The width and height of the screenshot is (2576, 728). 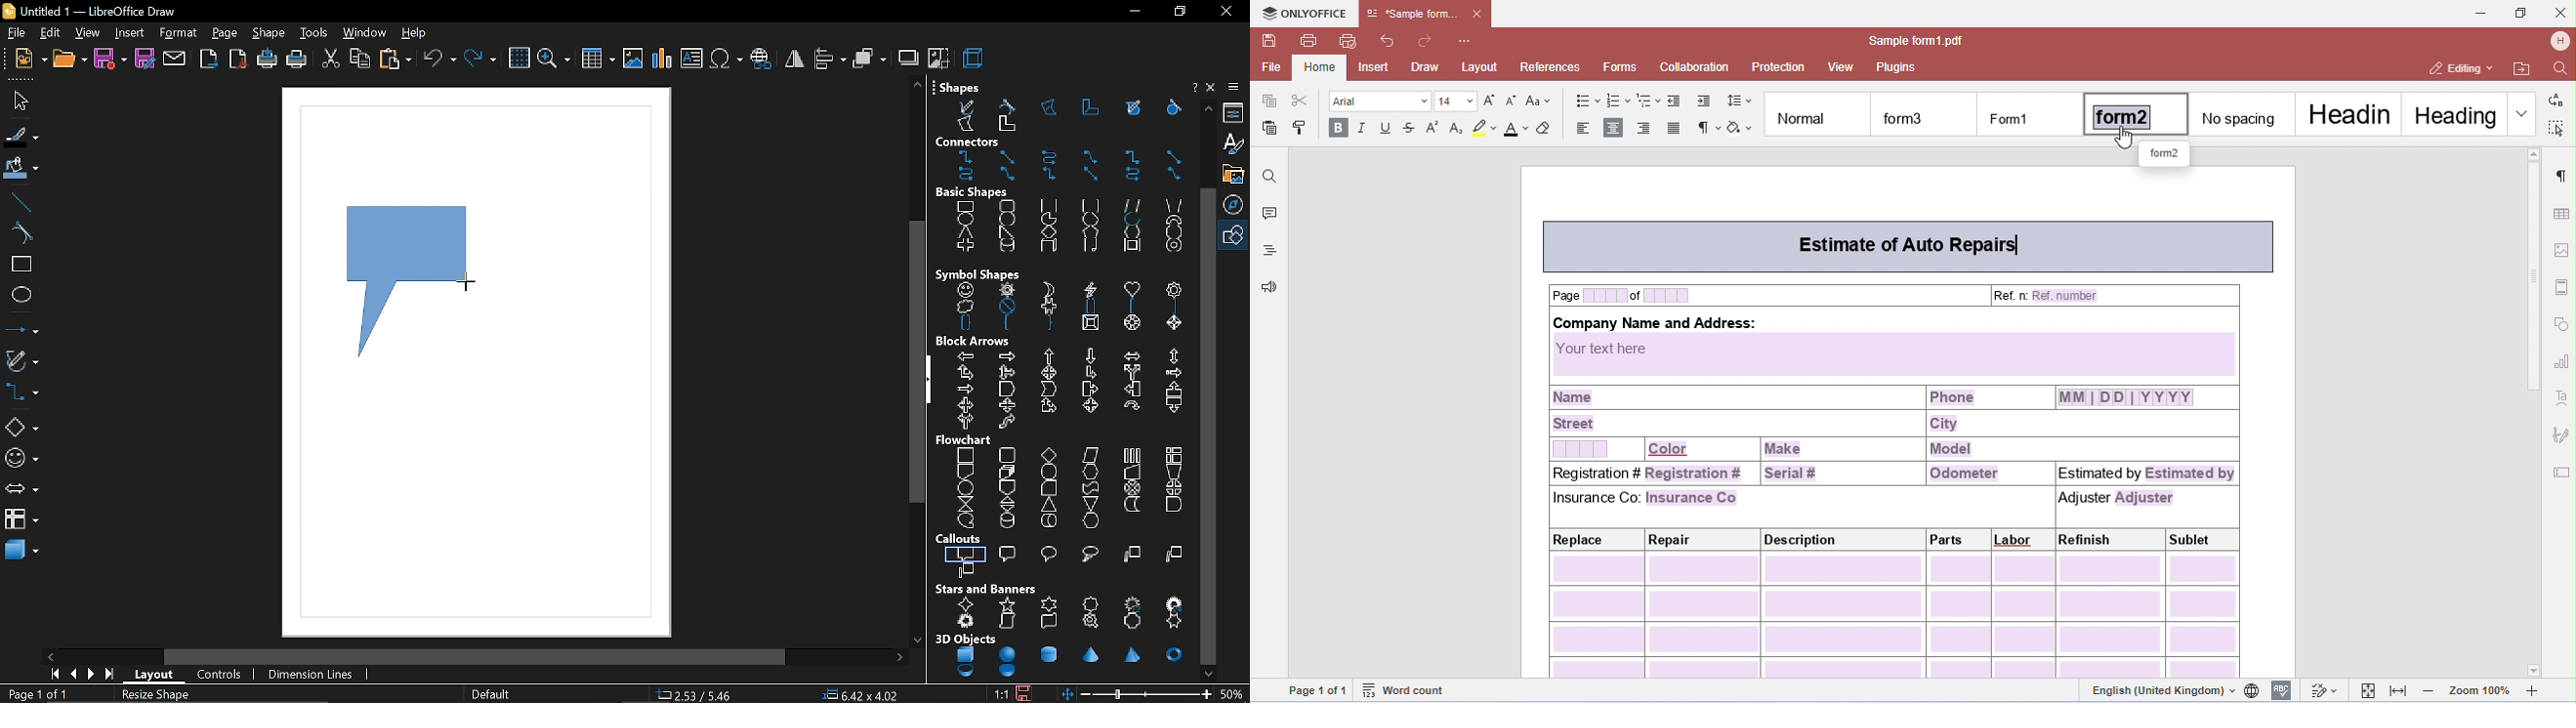 What do you see at coordinates (1049, 206) in the screenshot?
I see `square` at bounding box center [1049, 206].